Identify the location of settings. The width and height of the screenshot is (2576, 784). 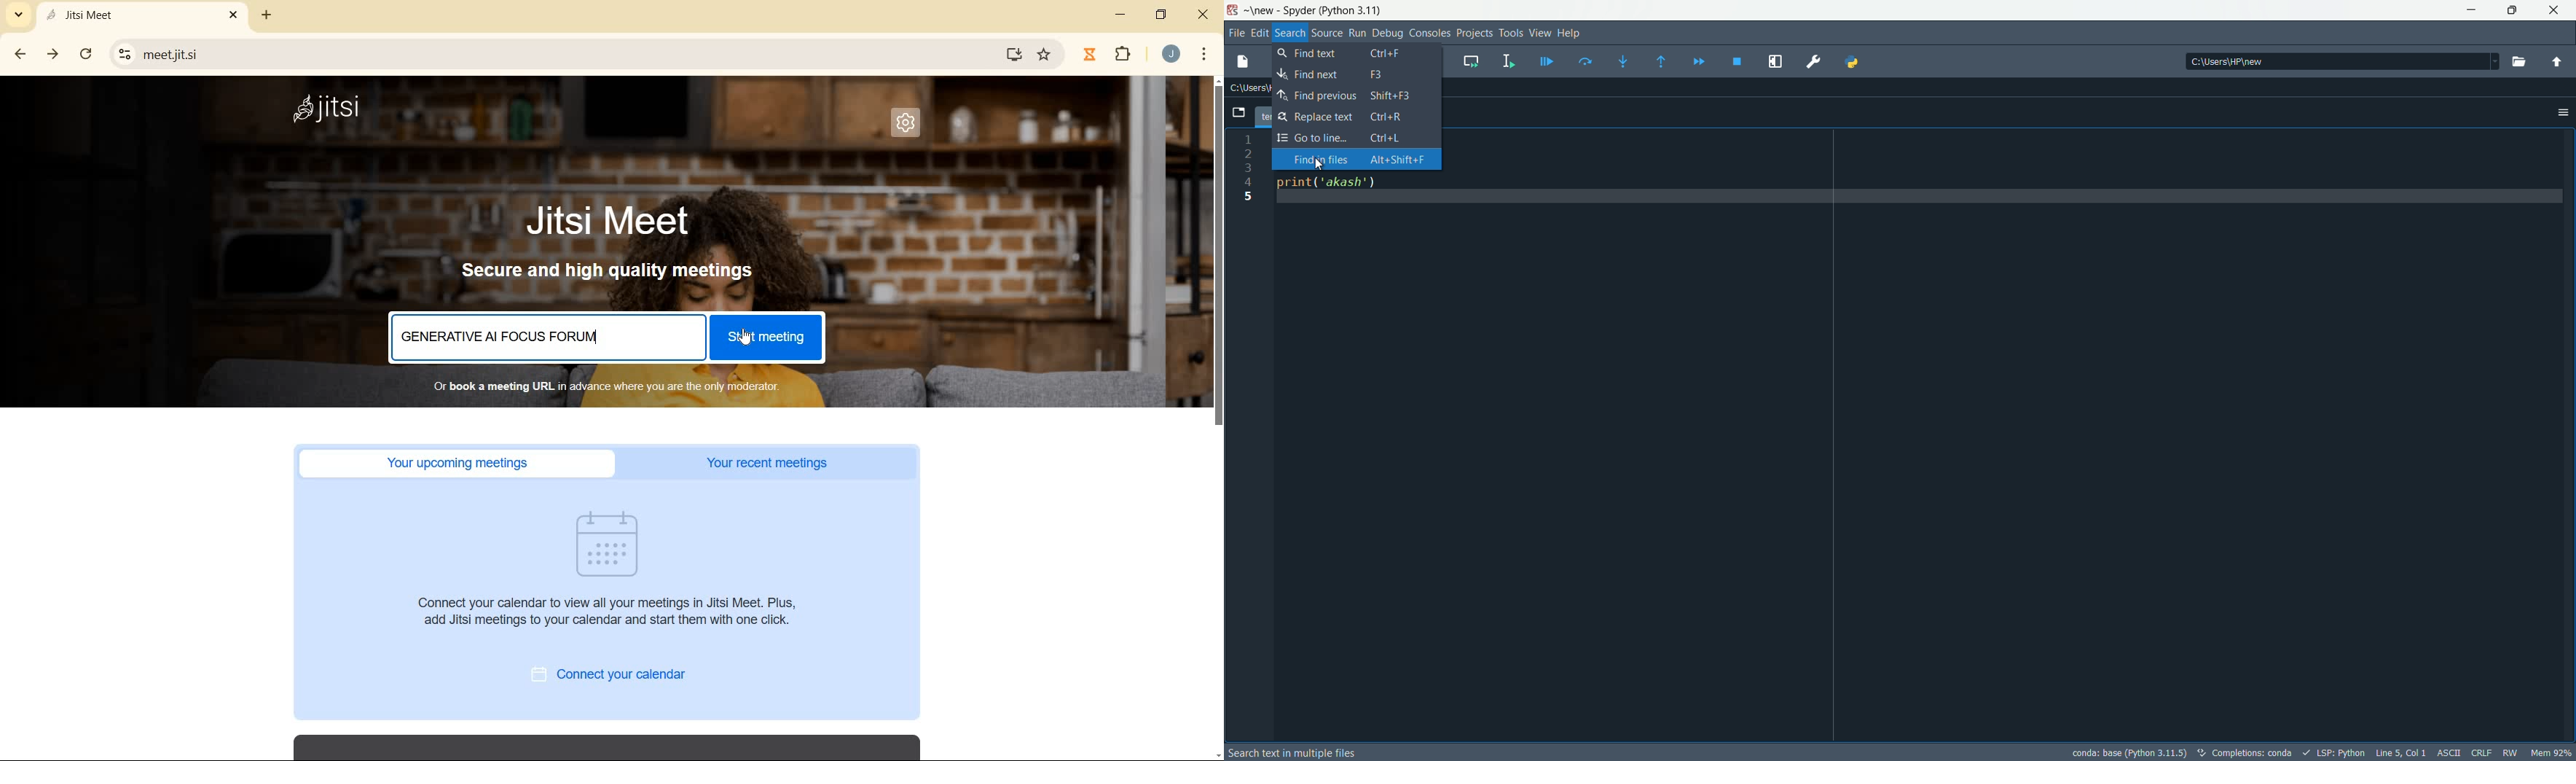
(2562, 112).